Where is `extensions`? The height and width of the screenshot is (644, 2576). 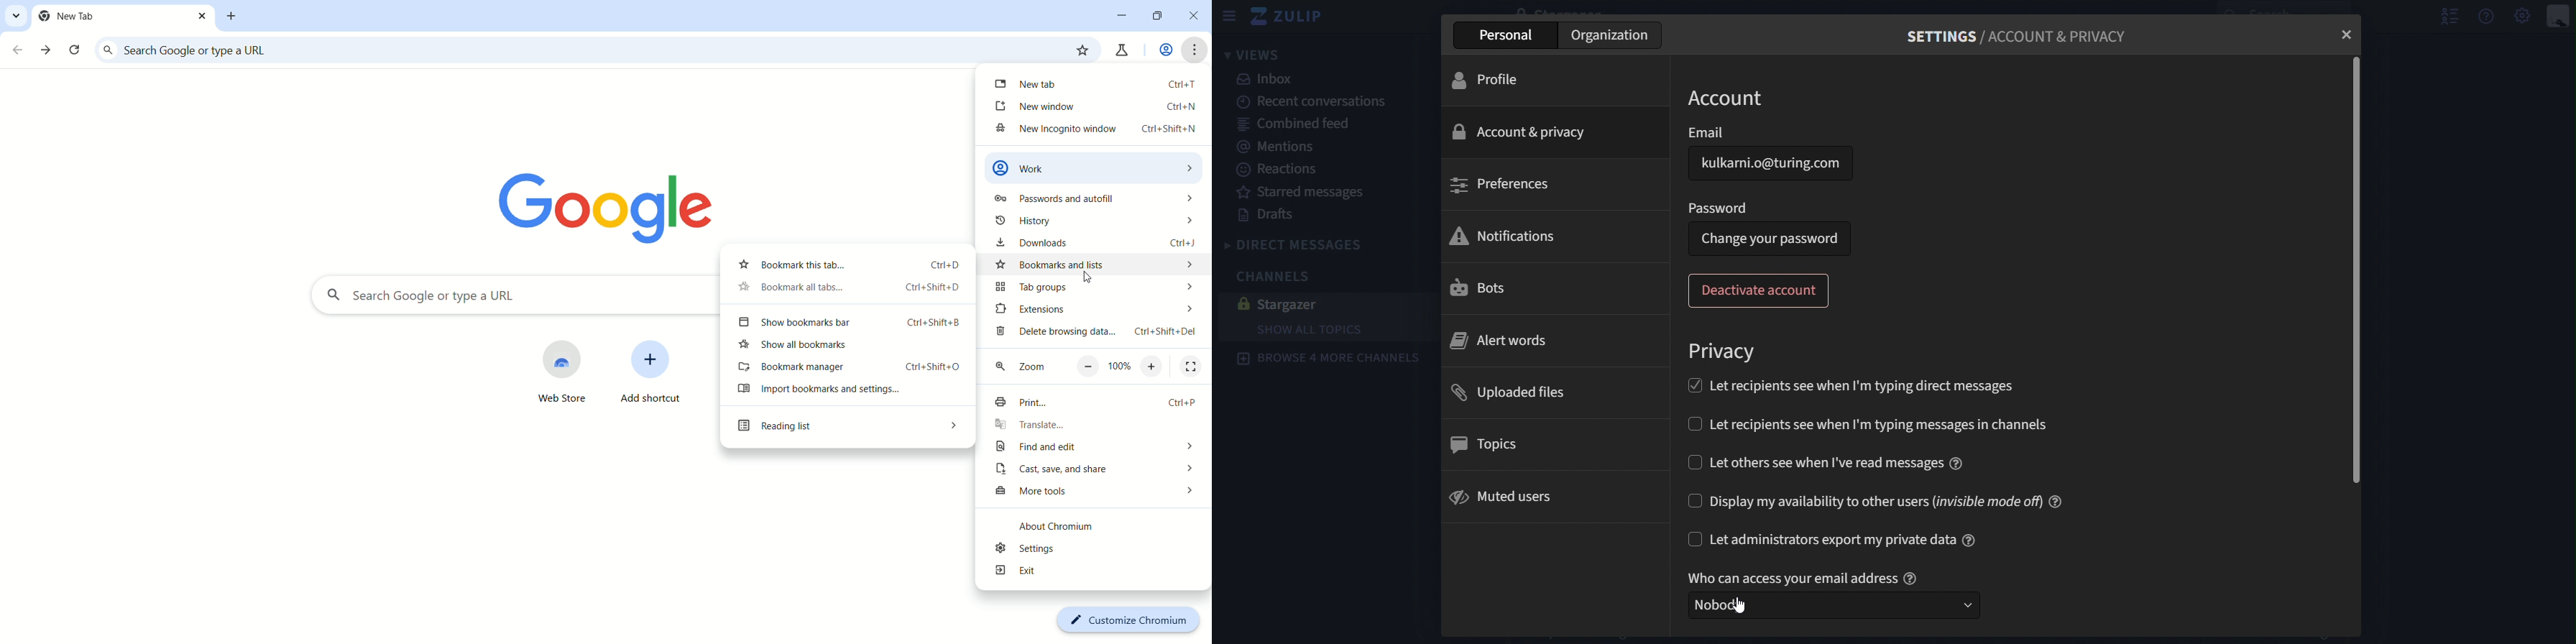 extensions is located at coordinates (1094, 309).